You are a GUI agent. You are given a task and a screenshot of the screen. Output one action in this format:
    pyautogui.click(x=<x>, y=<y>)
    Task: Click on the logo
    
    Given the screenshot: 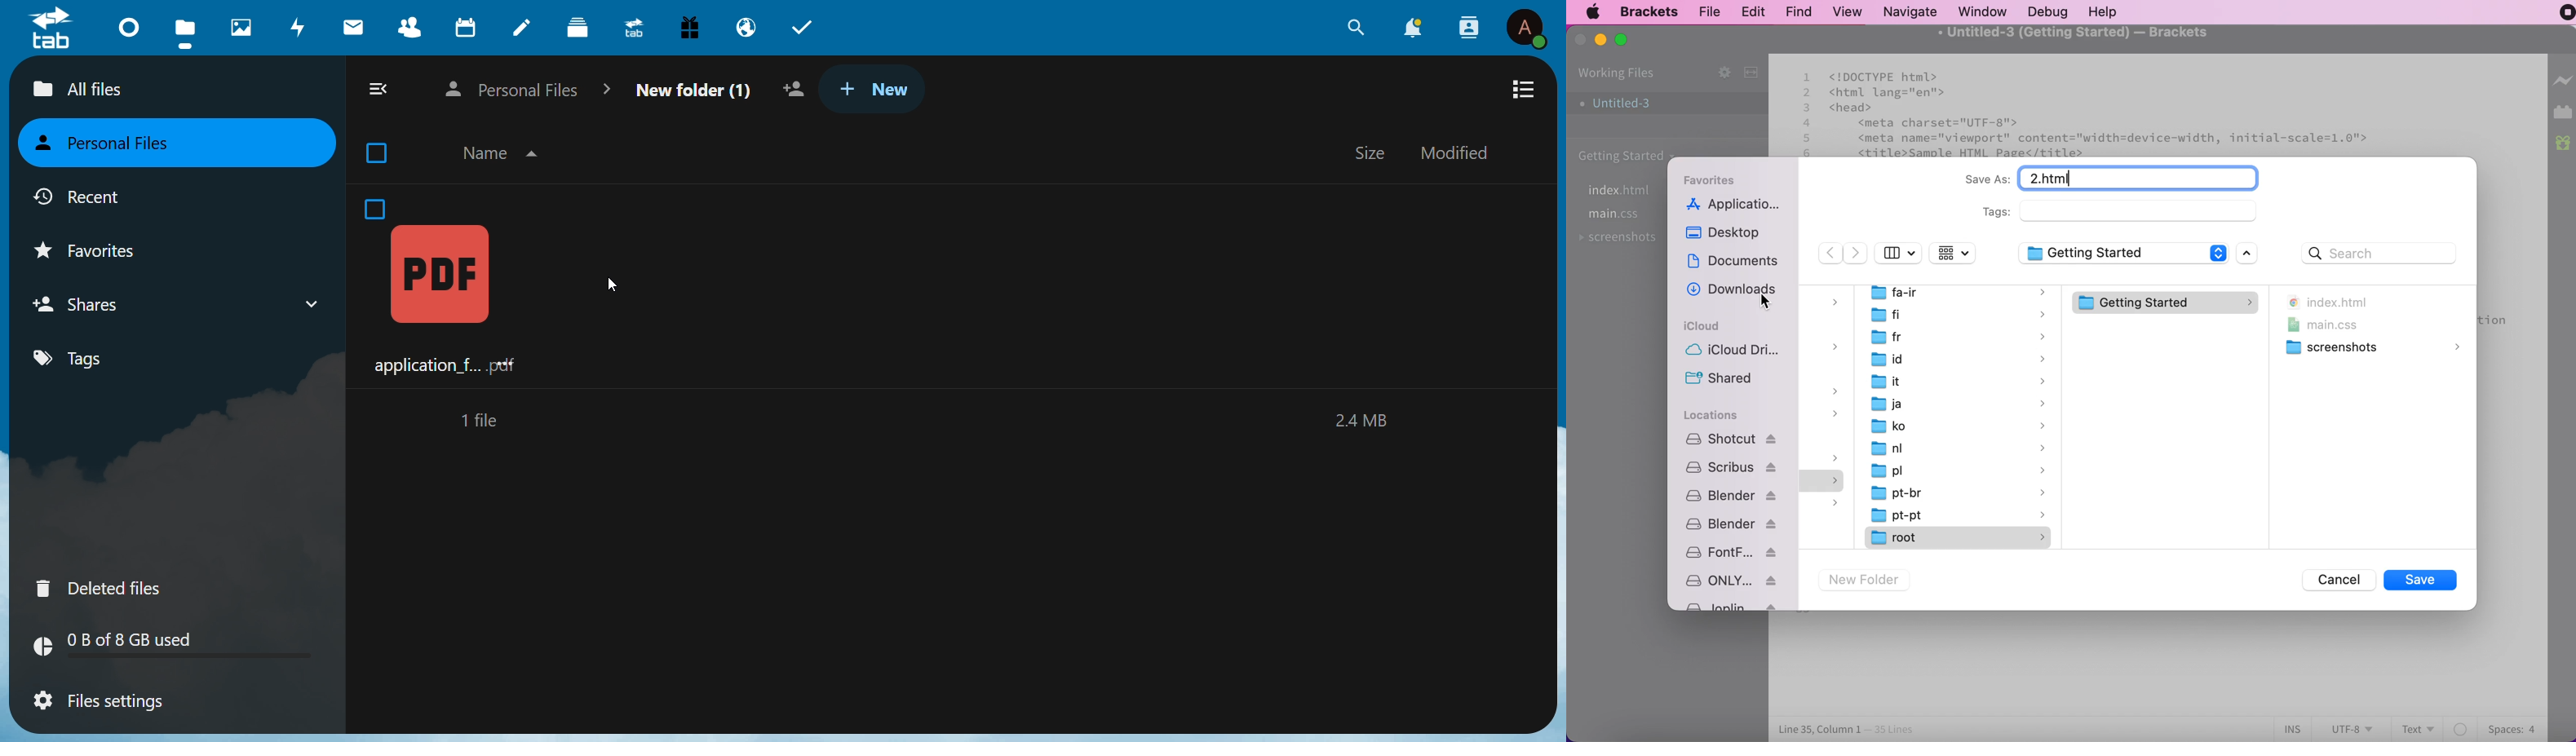 What is the action you would take?
    pyautogui.click(x=53, y=29)
    